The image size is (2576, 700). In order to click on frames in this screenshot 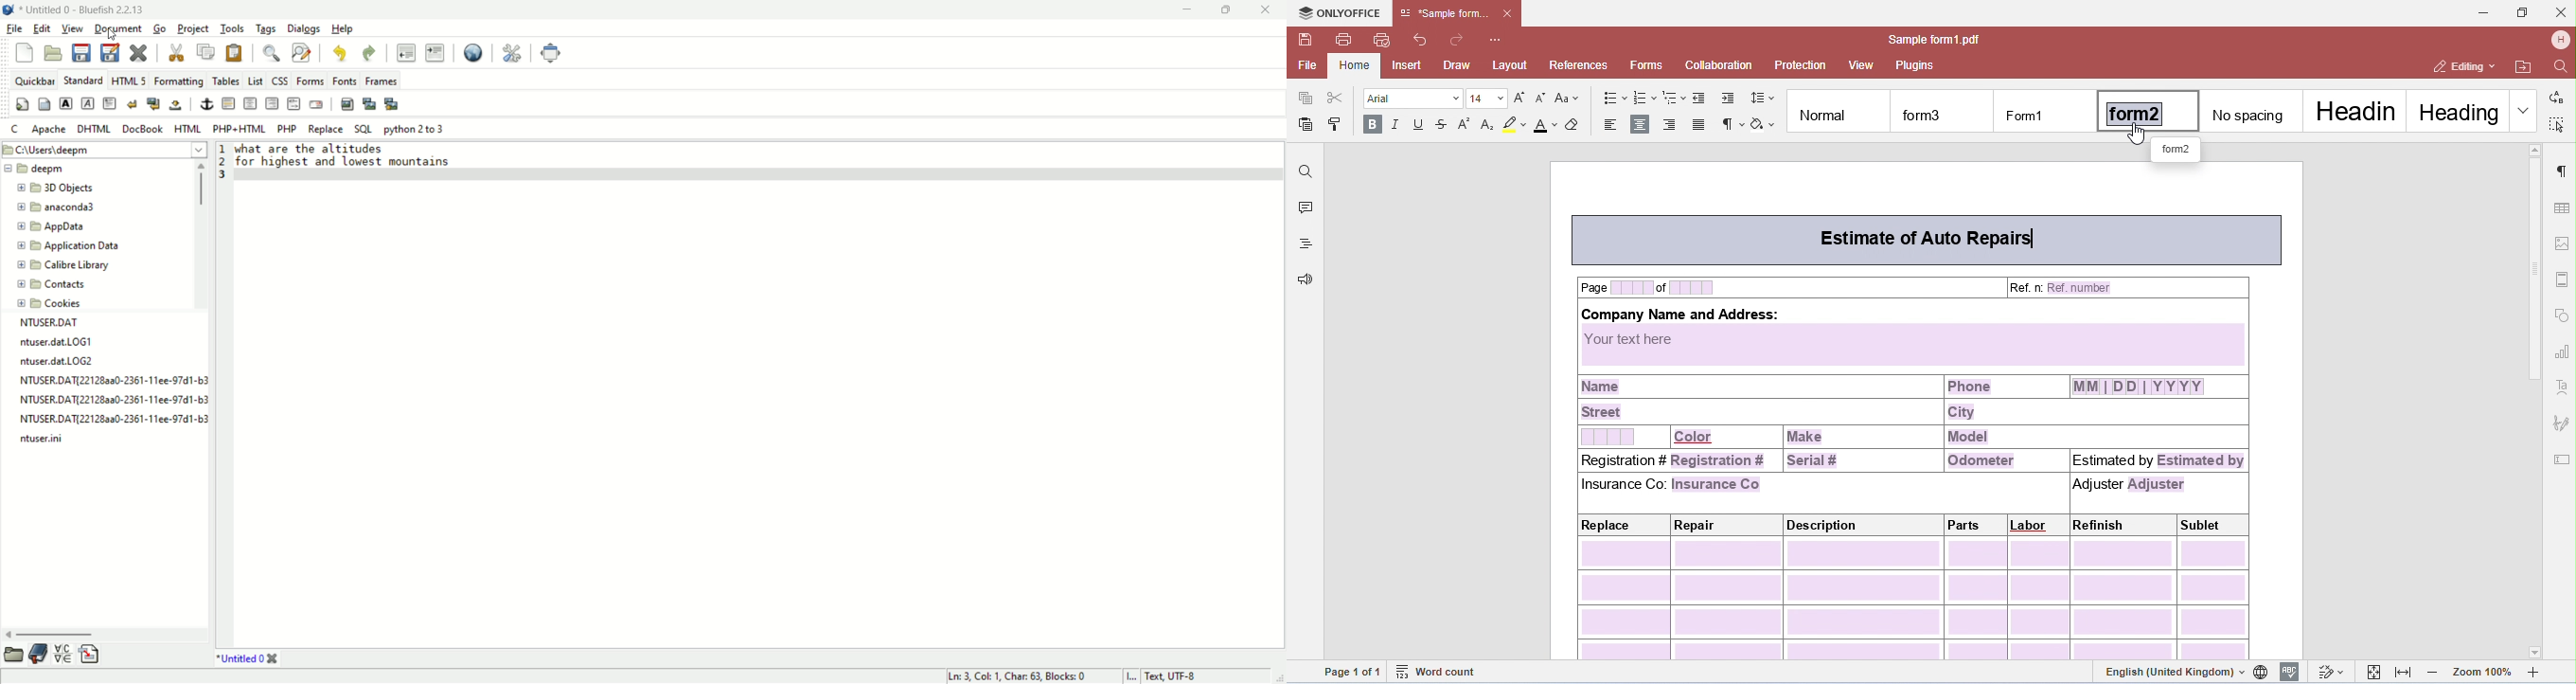, I will do `click(383, 80)`.